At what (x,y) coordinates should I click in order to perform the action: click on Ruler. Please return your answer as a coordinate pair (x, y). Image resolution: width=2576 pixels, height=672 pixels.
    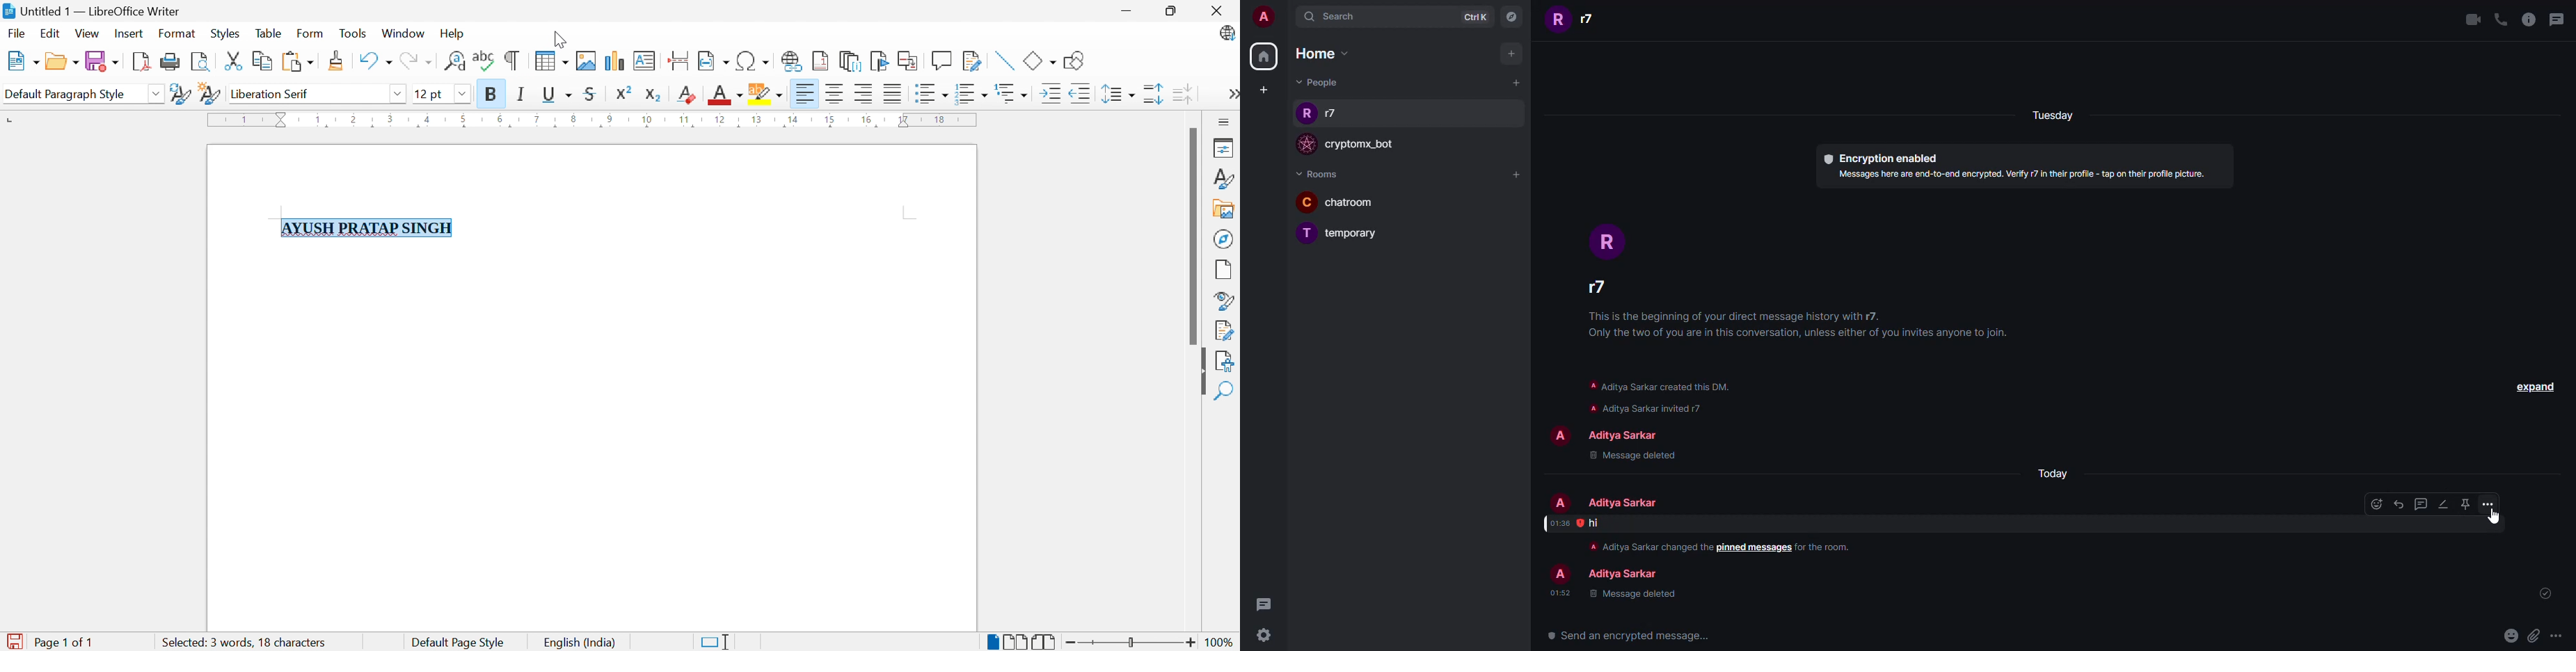
    Looking at the image, I should click on (595, 121).